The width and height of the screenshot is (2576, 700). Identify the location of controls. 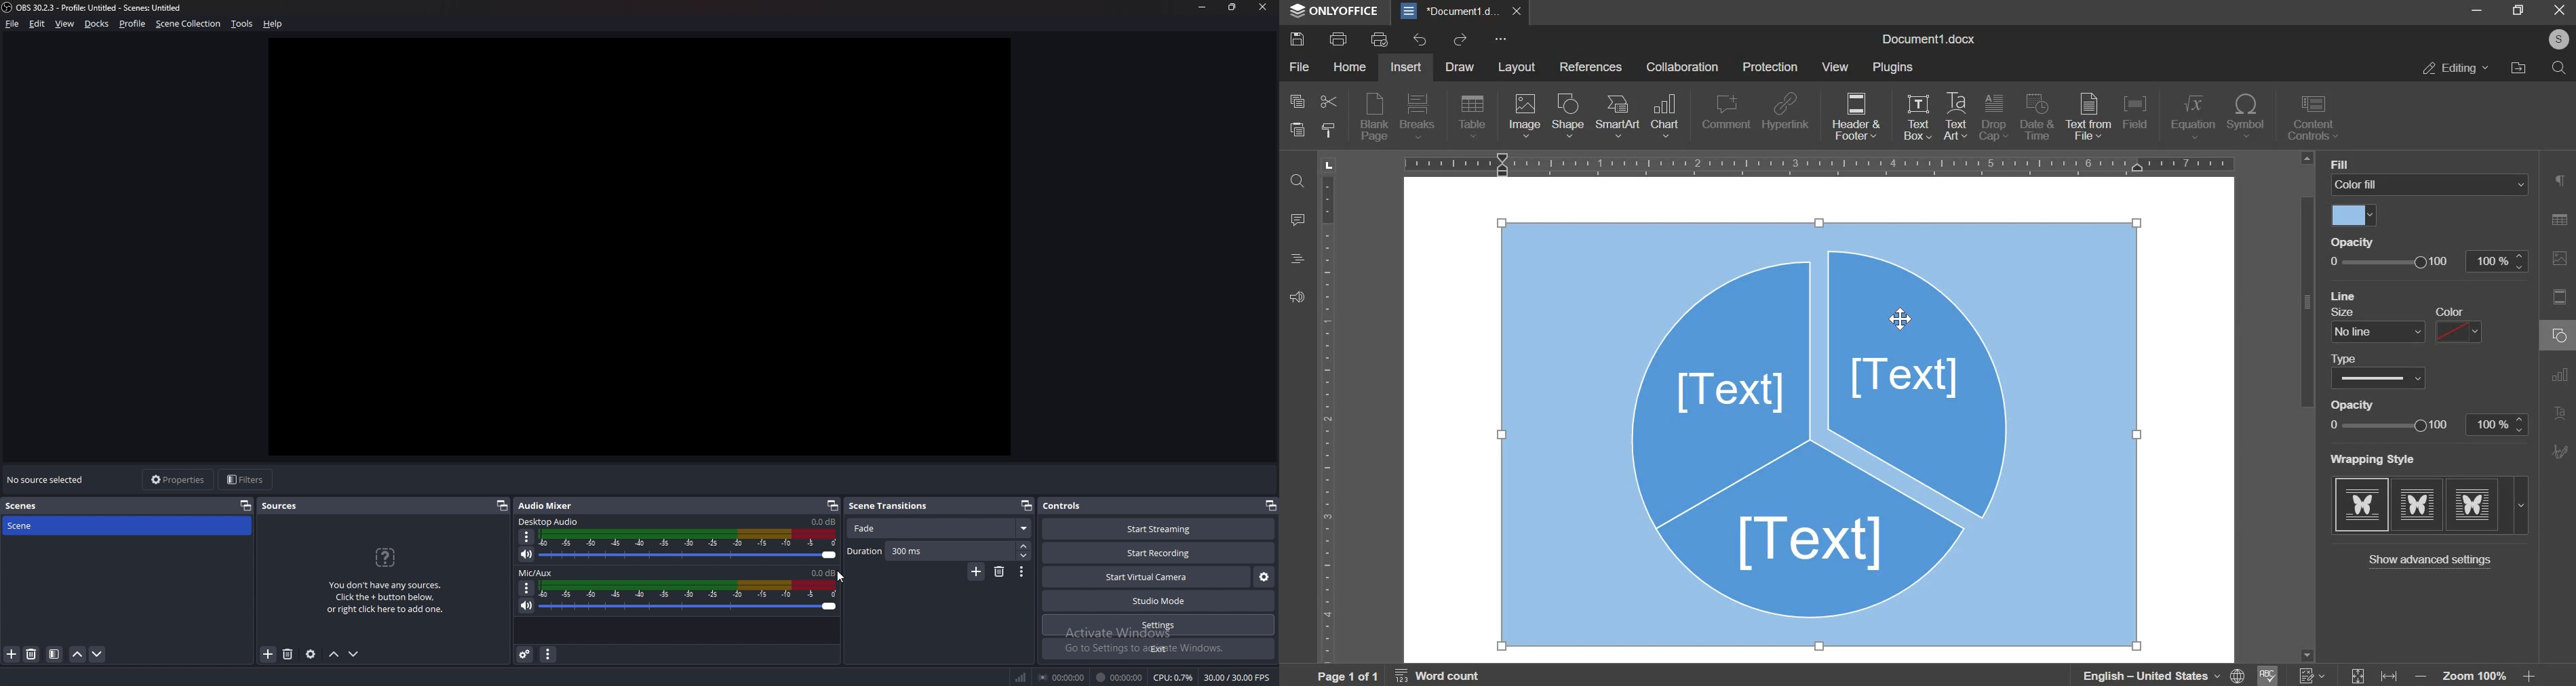
(1069, 505).